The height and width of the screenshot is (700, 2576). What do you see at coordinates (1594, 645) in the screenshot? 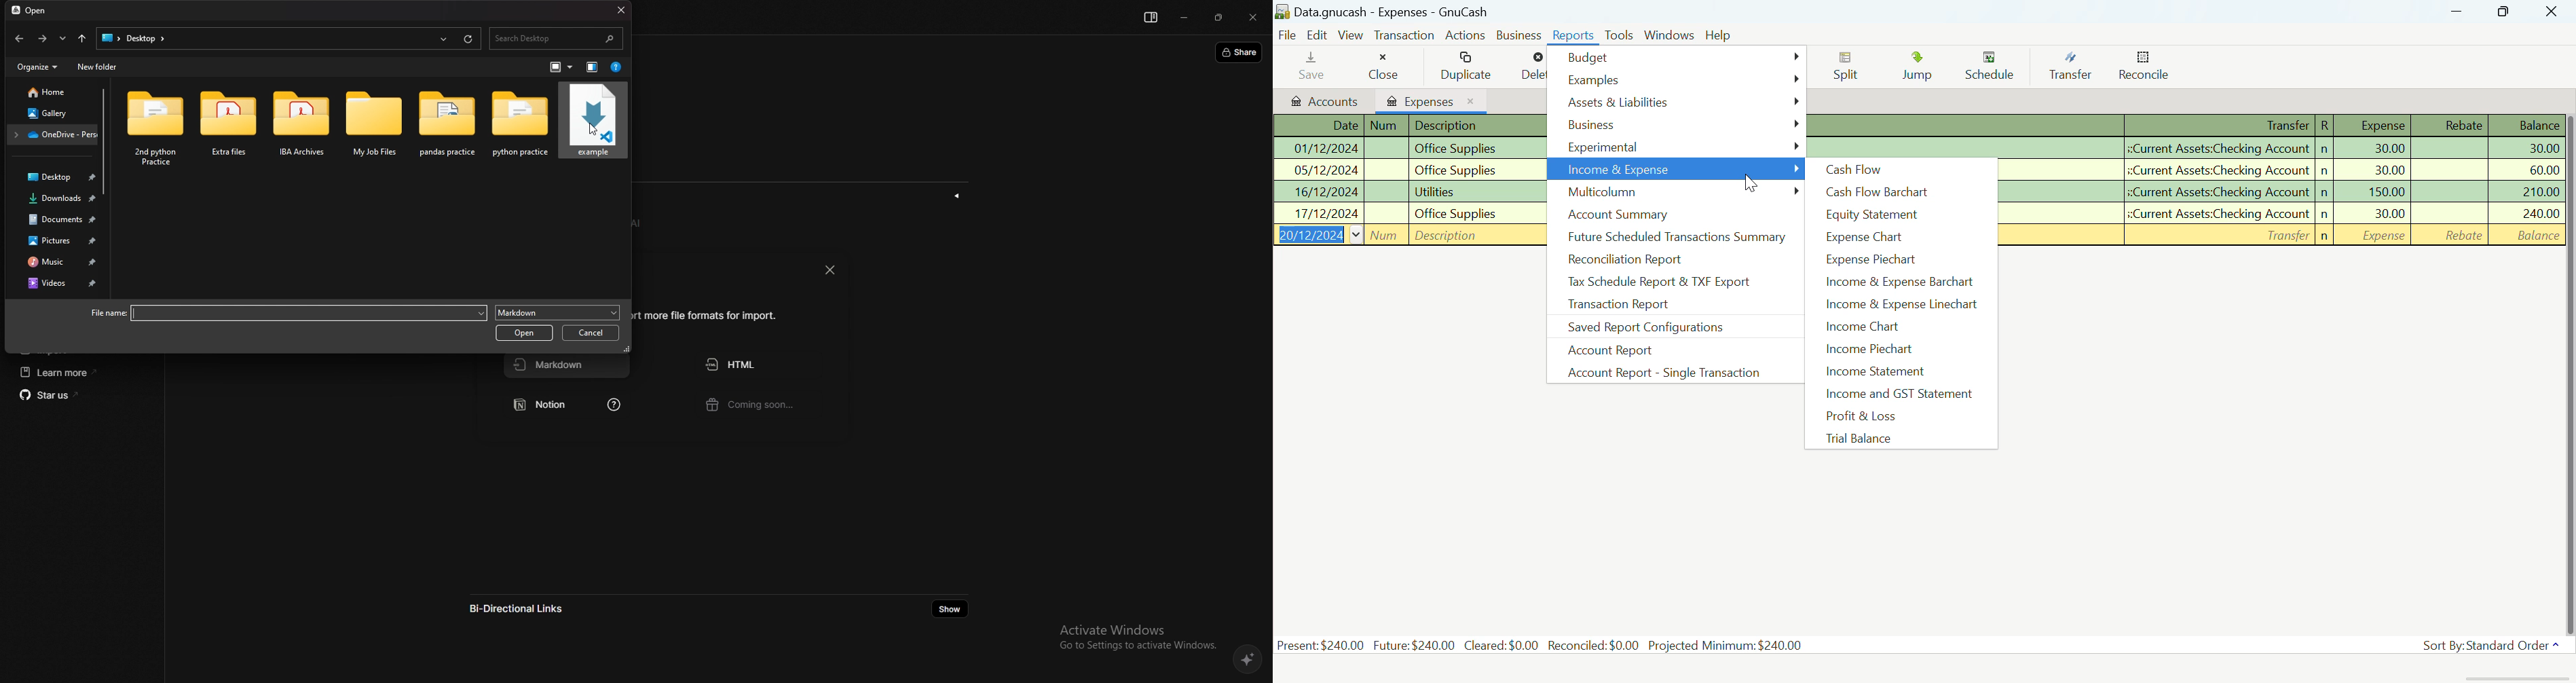
I see `Reconciled` at bounding box center [1594, 645].